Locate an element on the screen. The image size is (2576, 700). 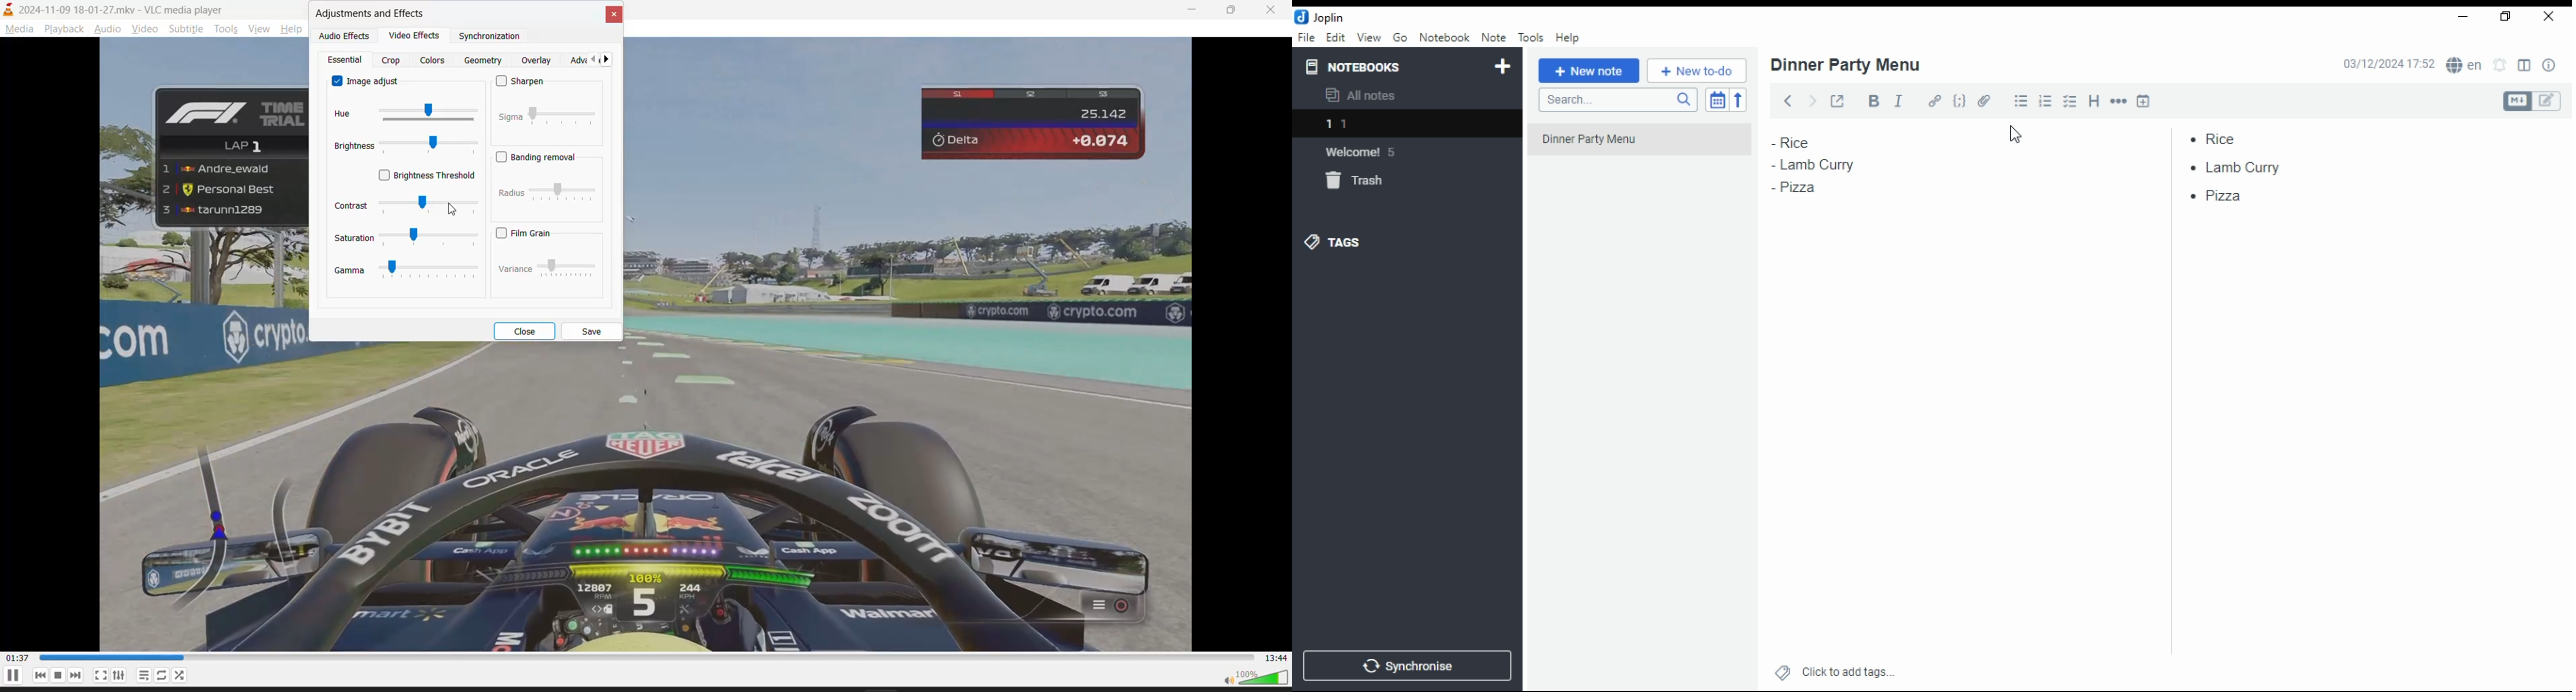
joplin is located at coordinates (1321, 17).